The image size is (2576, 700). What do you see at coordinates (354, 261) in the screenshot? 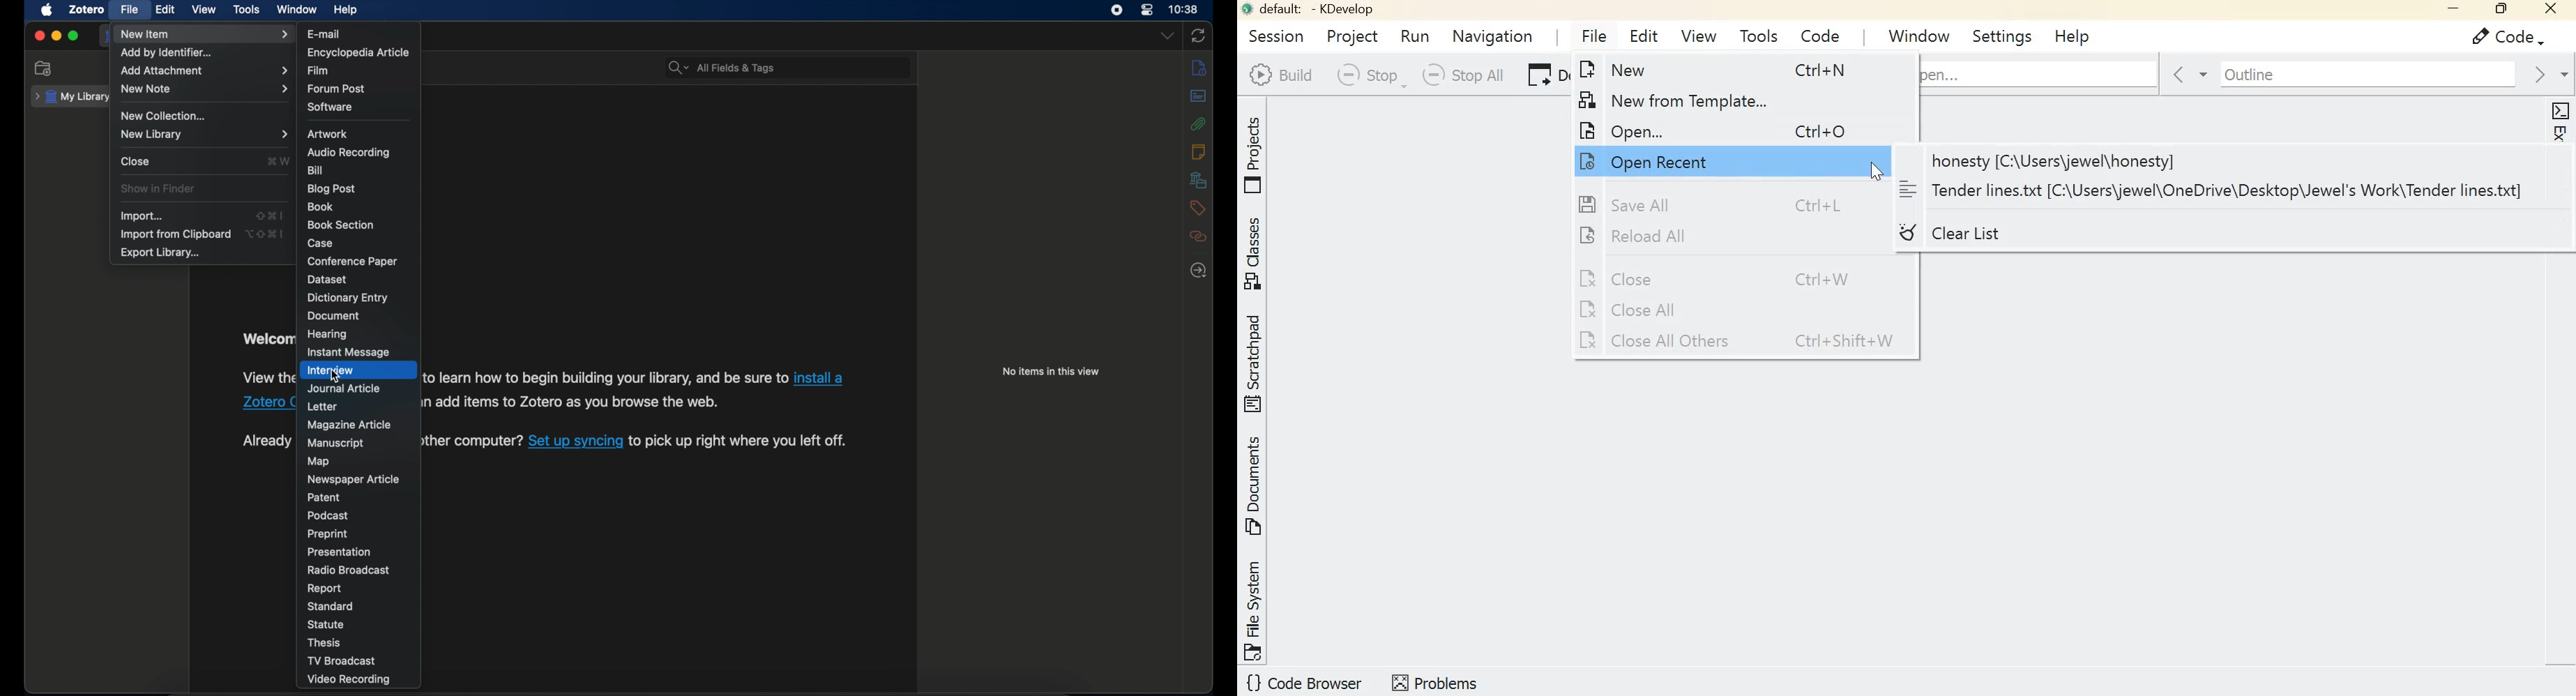
I see `conference paper` at bounding box center [354, 261].